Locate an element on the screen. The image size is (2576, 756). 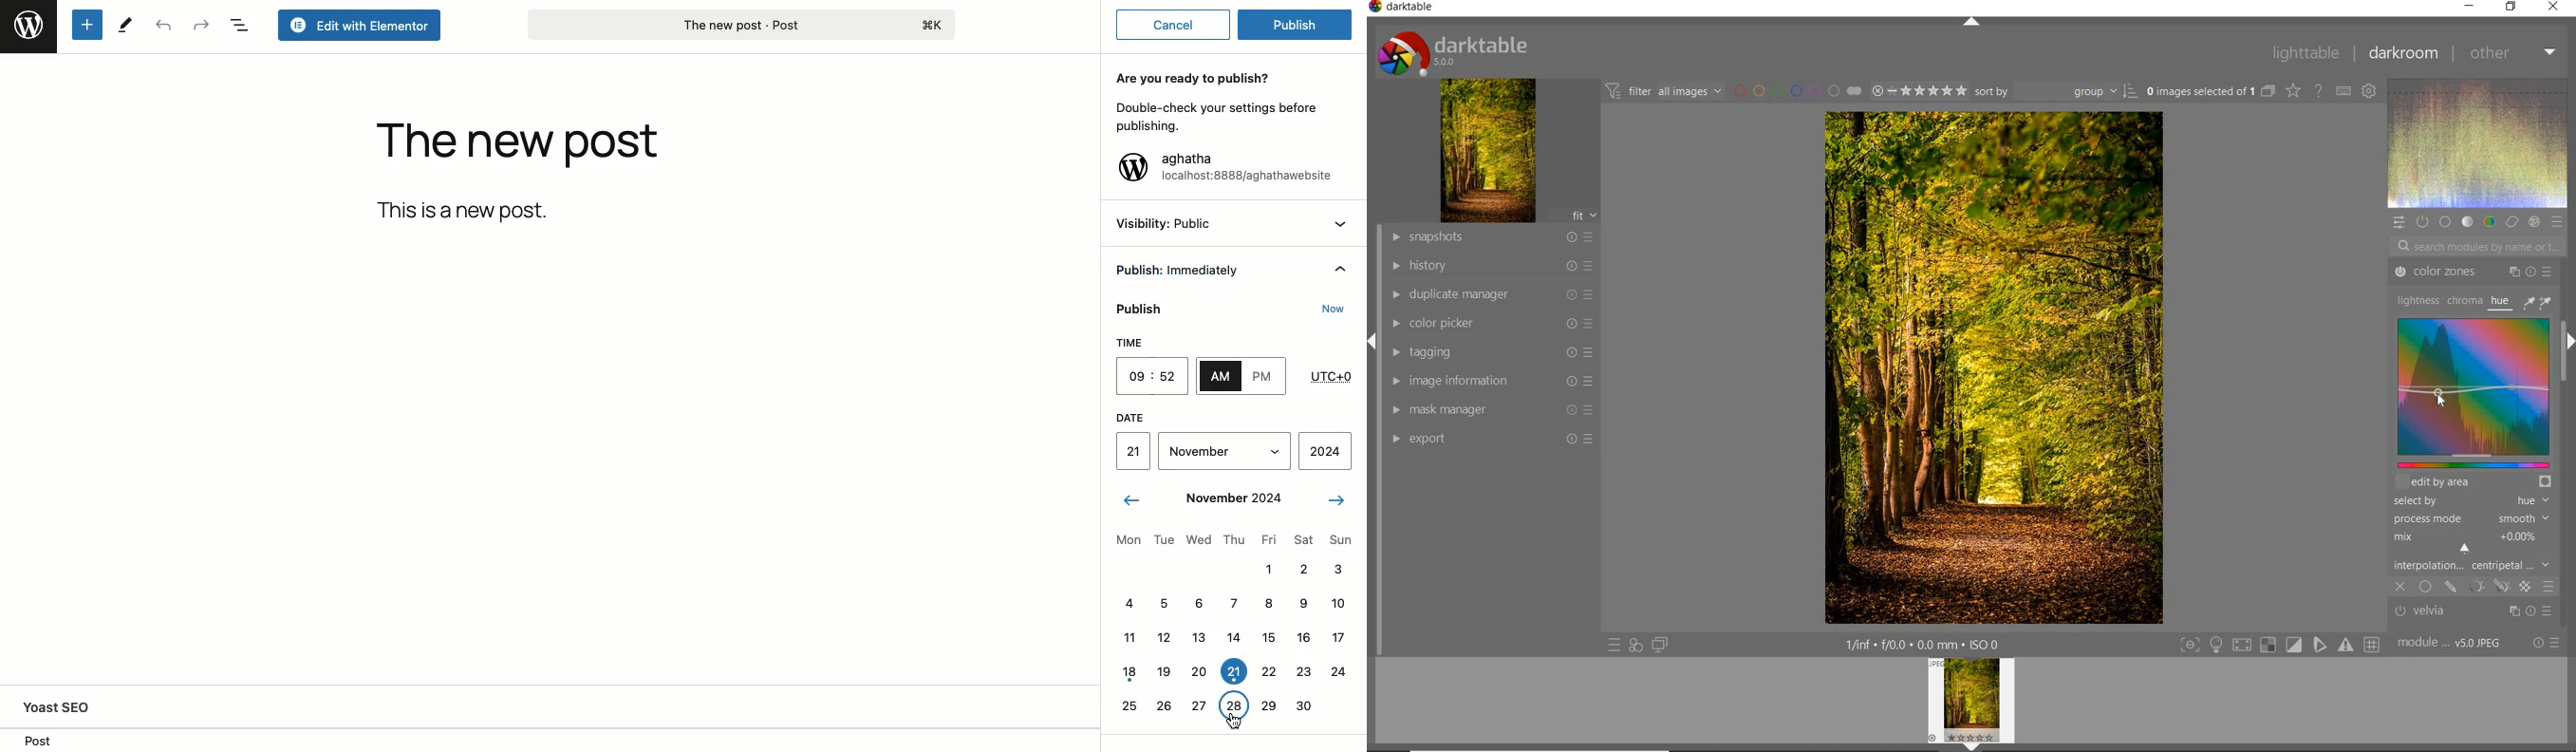
SELECTED IMAGE is located at coordinates (2200, 92).